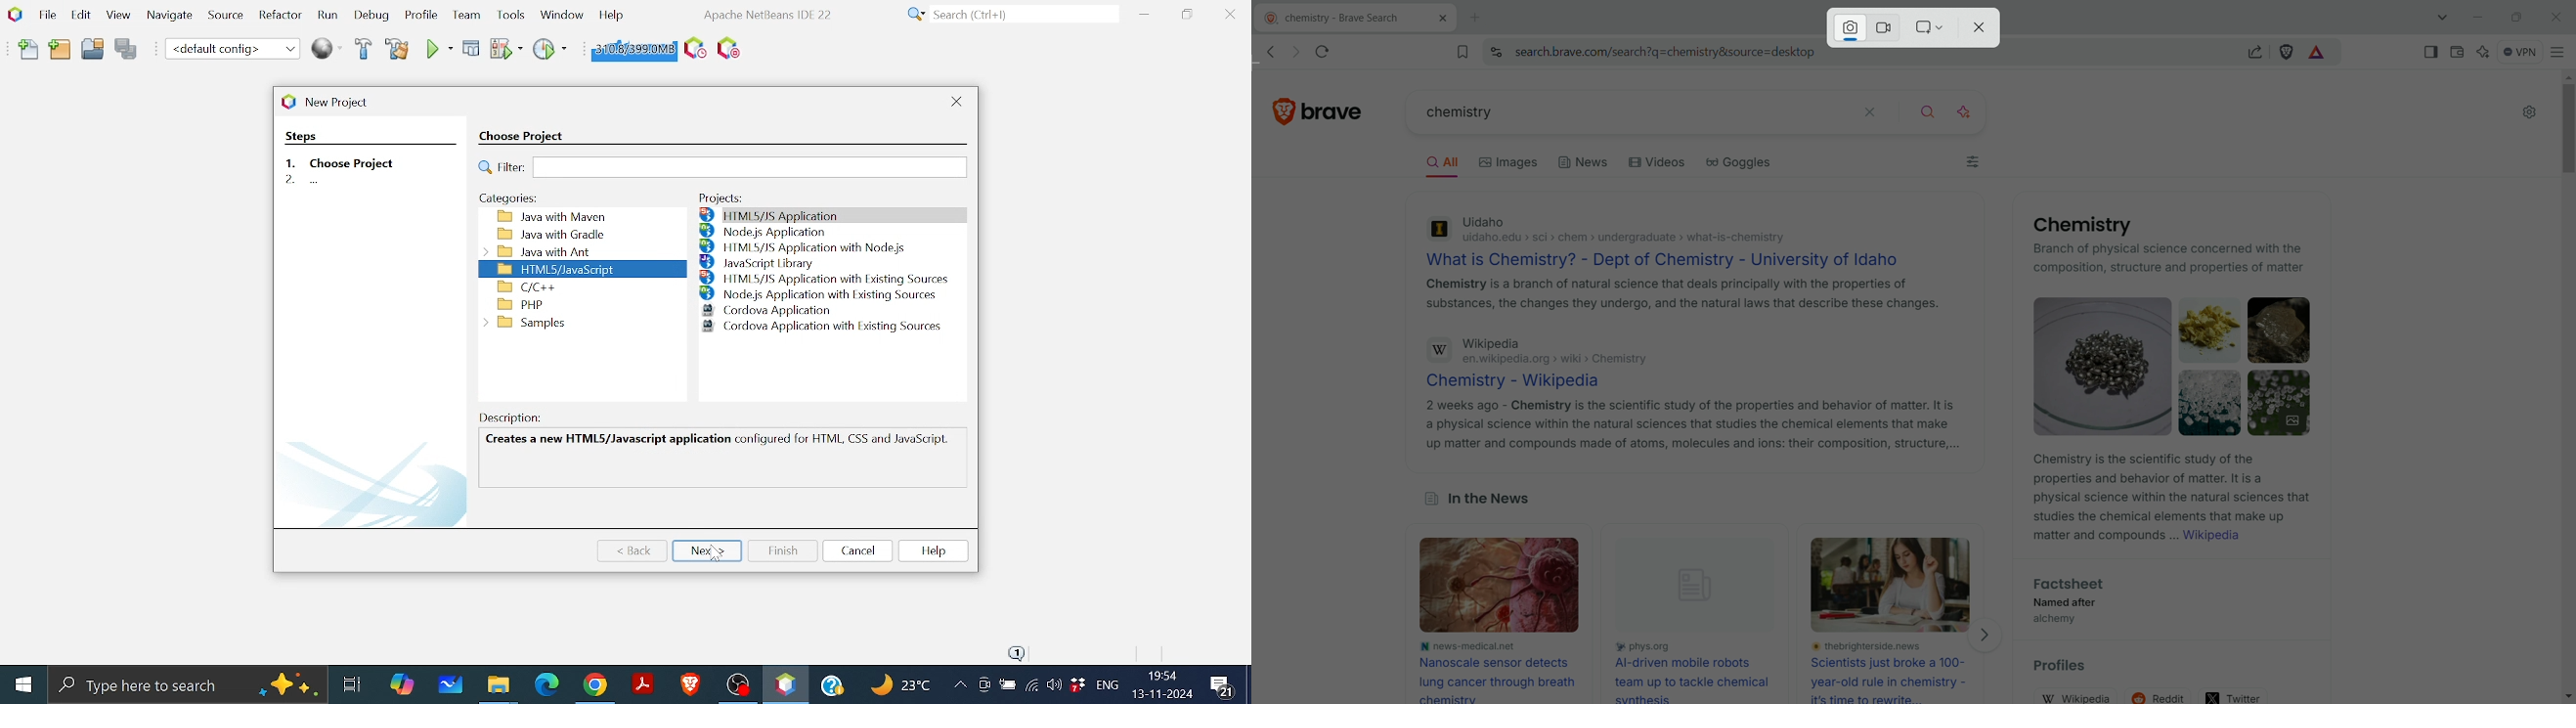 The image size is (2576, 728). Describe the element at coordinates (959, 686) in the screenshot. I see `Show hidden icons` at that location.